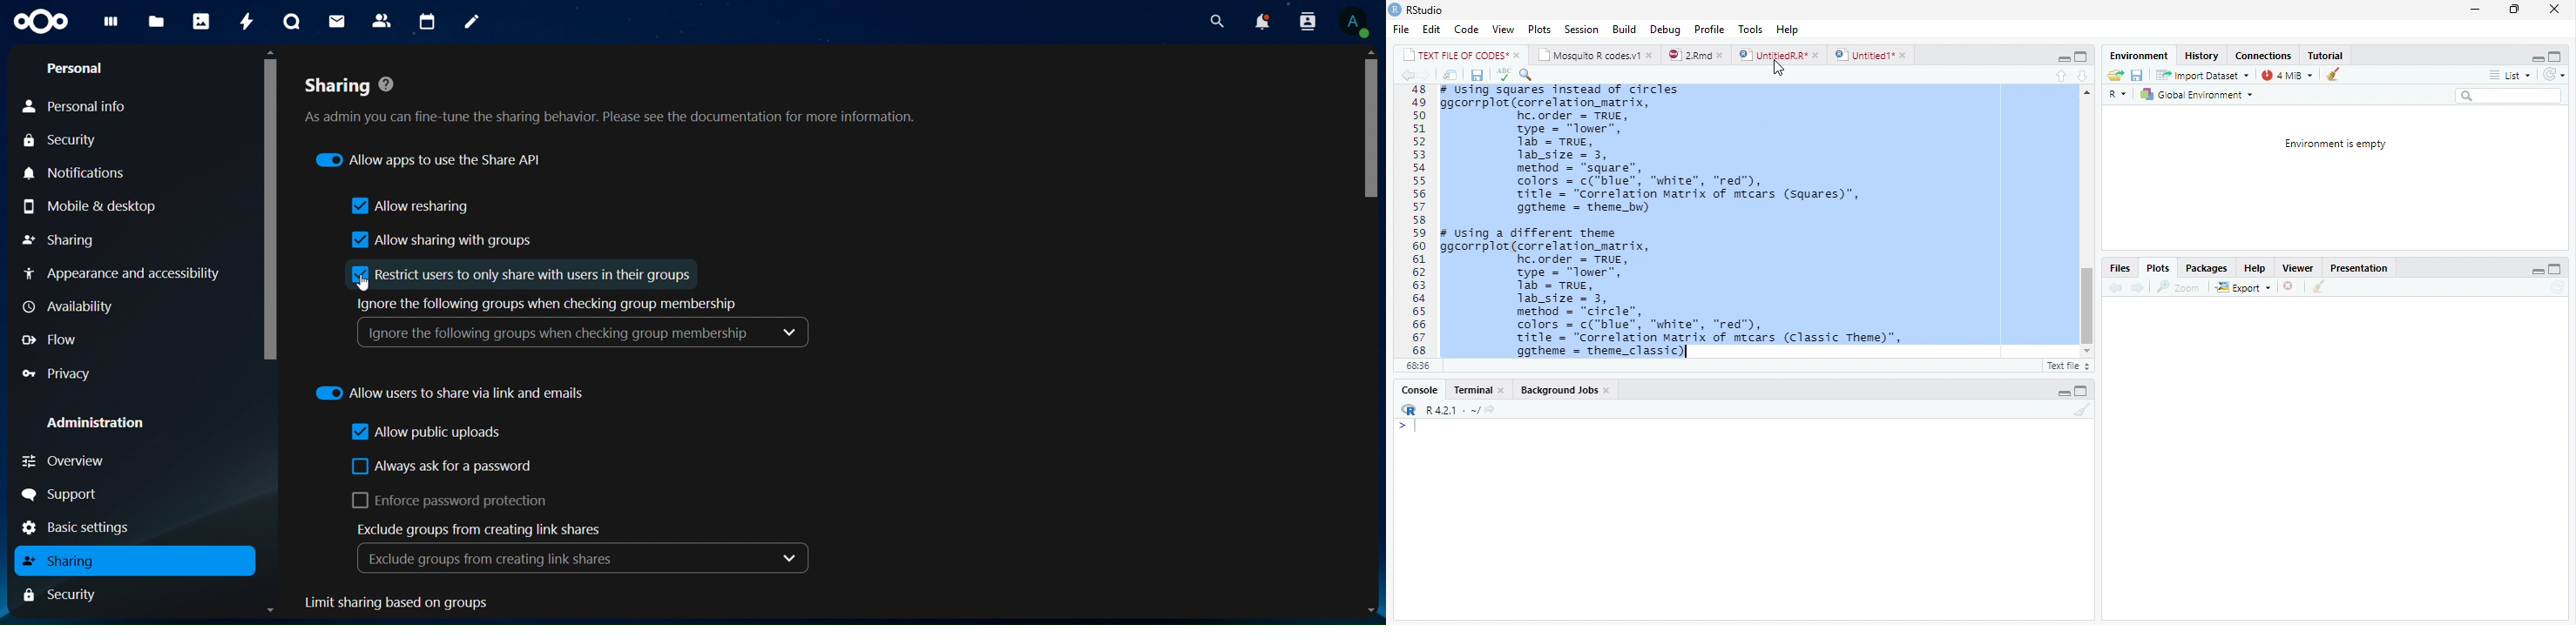 Image resolution: width=2576 pixels, height=644 pixels. What do you see at coordinates (1477, 389) in the screenshot?
I see `Terminal` at bounding box center [1477, 389].